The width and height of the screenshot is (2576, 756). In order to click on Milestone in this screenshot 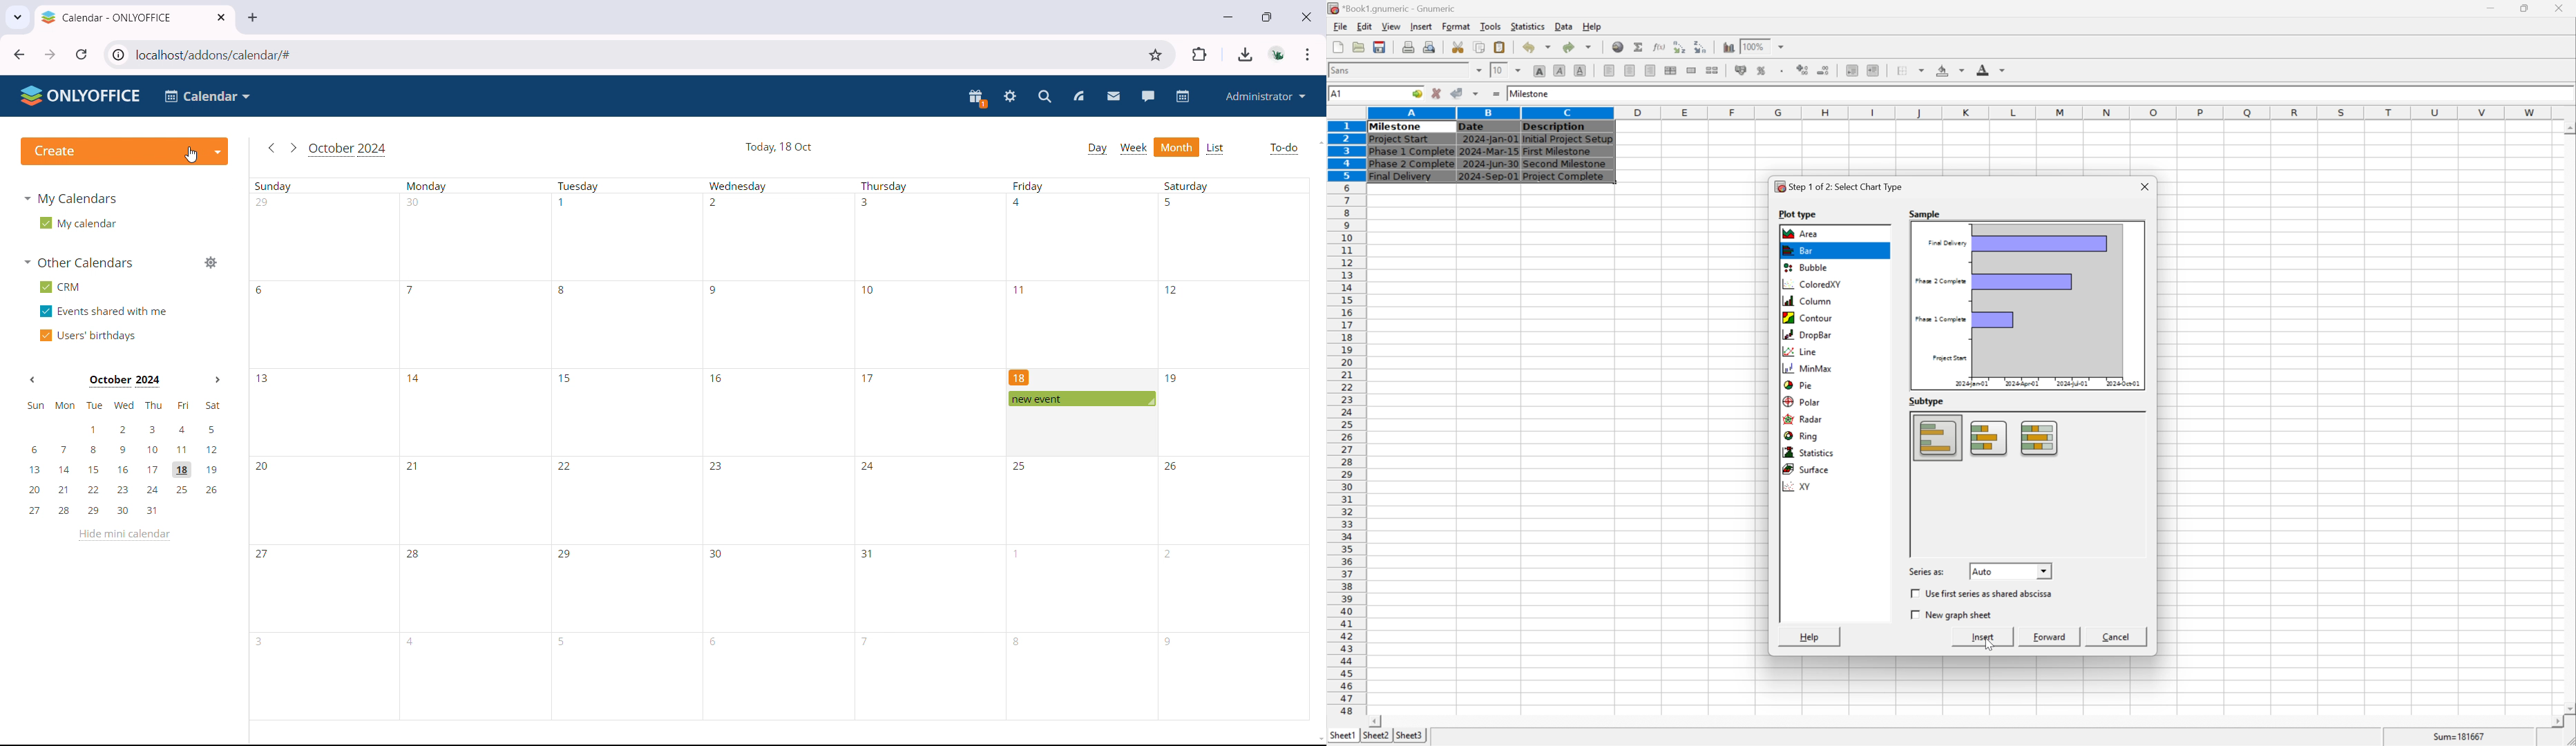, I will do `click(1530, 92)`.